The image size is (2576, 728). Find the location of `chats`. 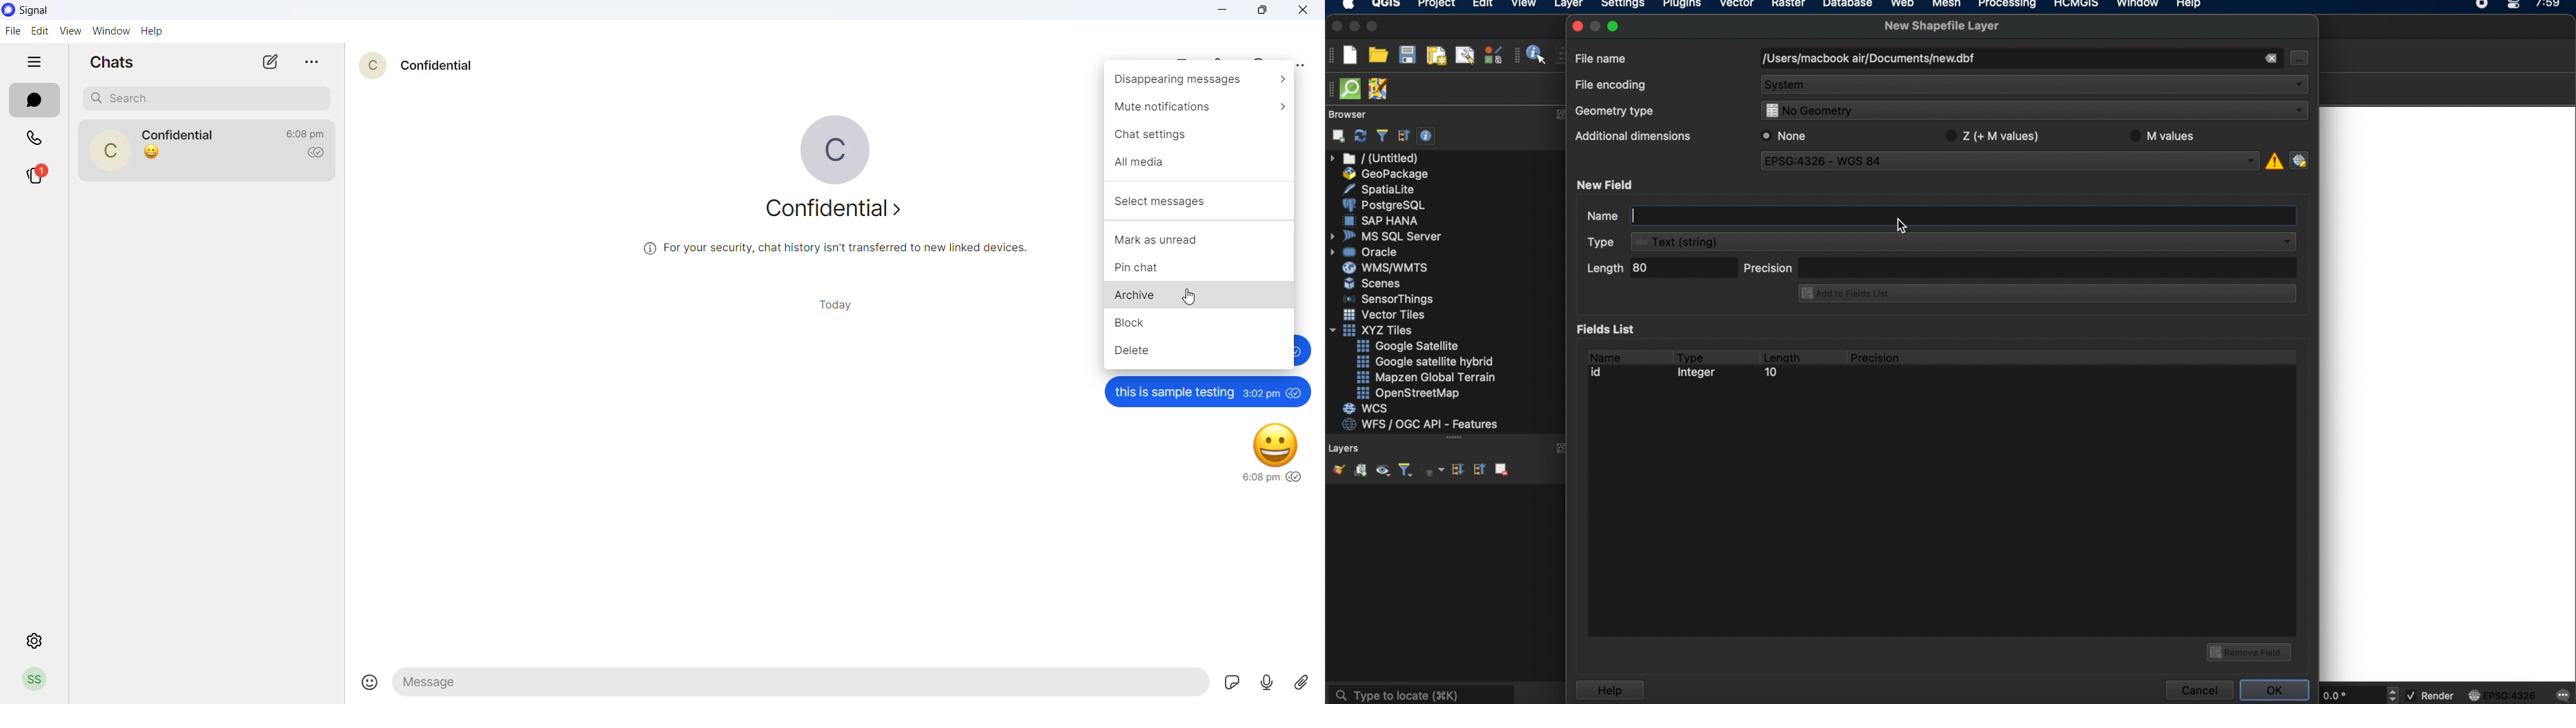

chats is located at coordinates (34, 100).